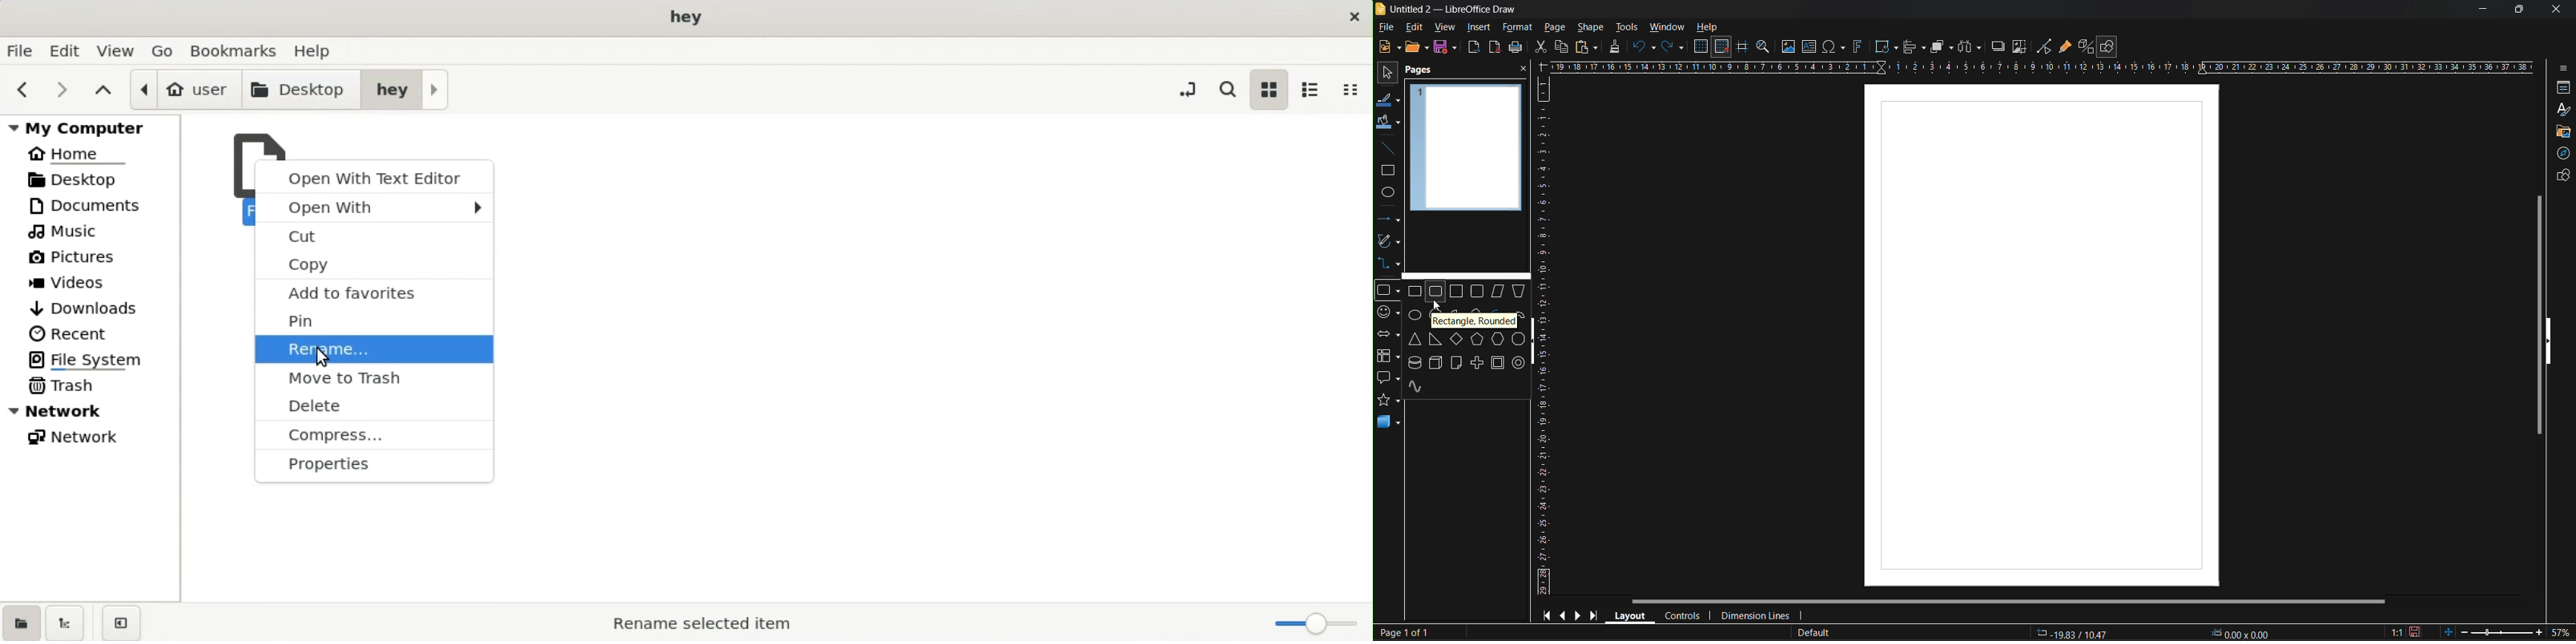 The height and width of the screenshot is (644, 2576). What do you see at coordinates (2563, 134) in the screenshot?
I see `gallery` at bounding box center [2563, 134].